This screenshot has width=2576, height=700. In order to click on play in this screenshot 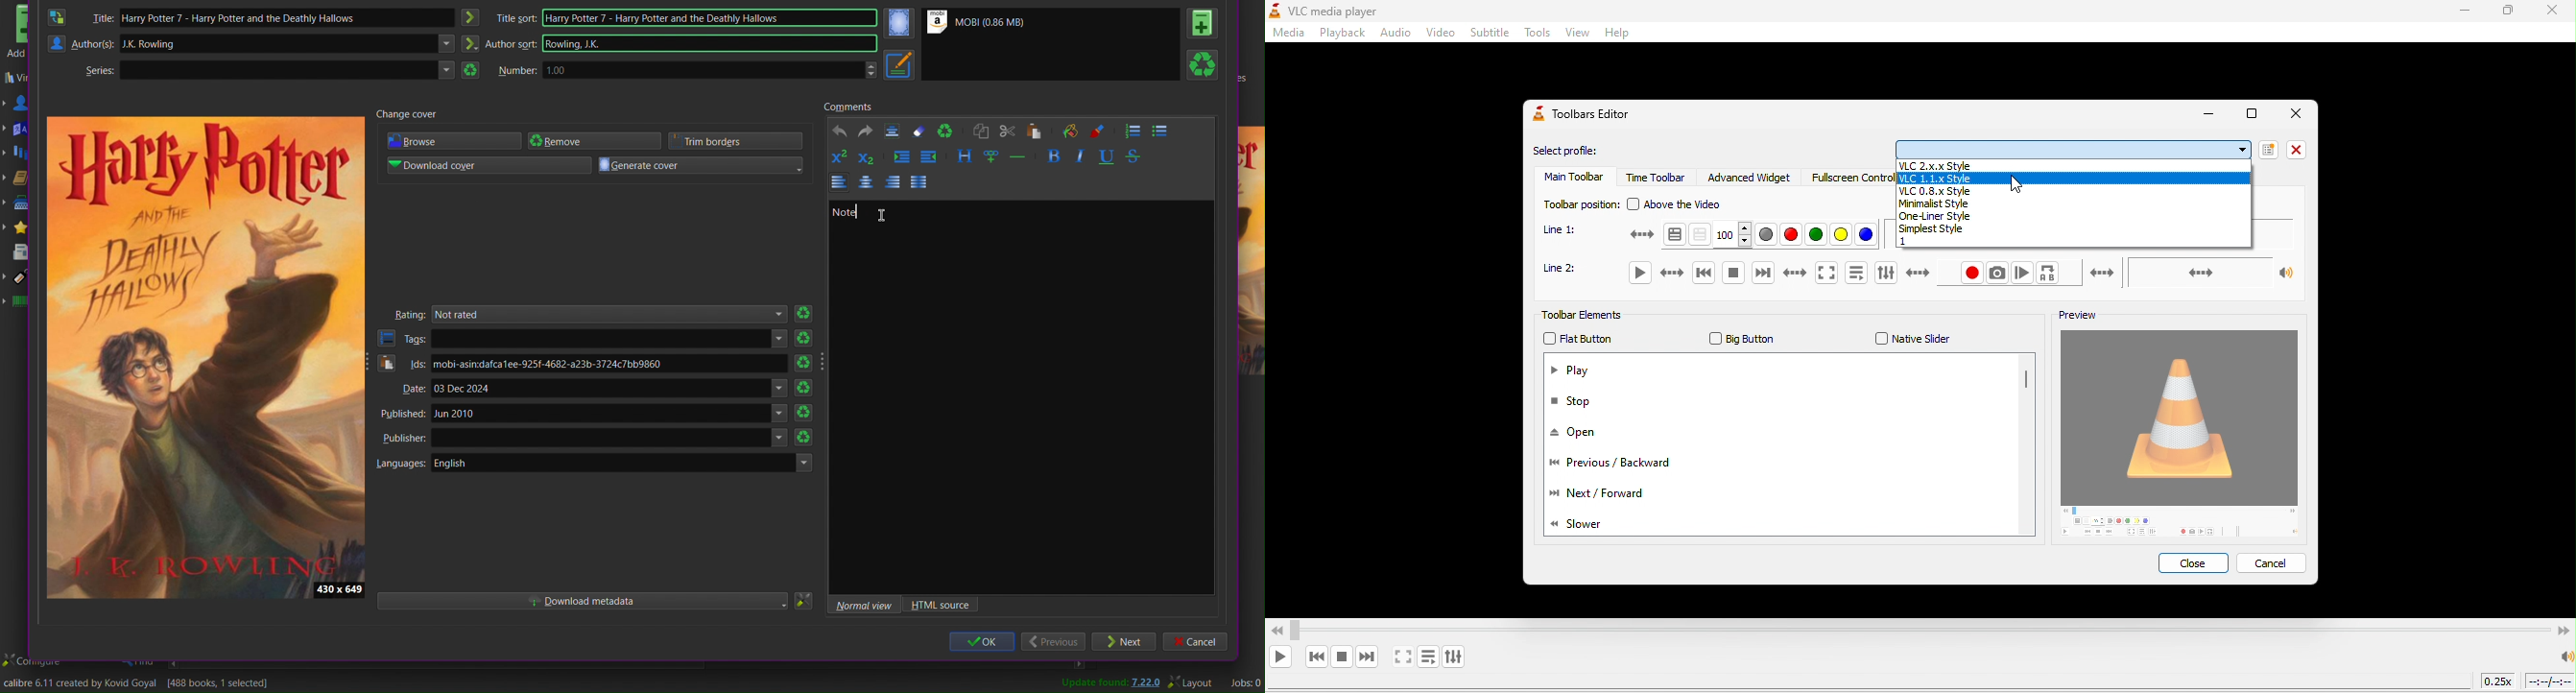, I will do `click(1573, 372)`.